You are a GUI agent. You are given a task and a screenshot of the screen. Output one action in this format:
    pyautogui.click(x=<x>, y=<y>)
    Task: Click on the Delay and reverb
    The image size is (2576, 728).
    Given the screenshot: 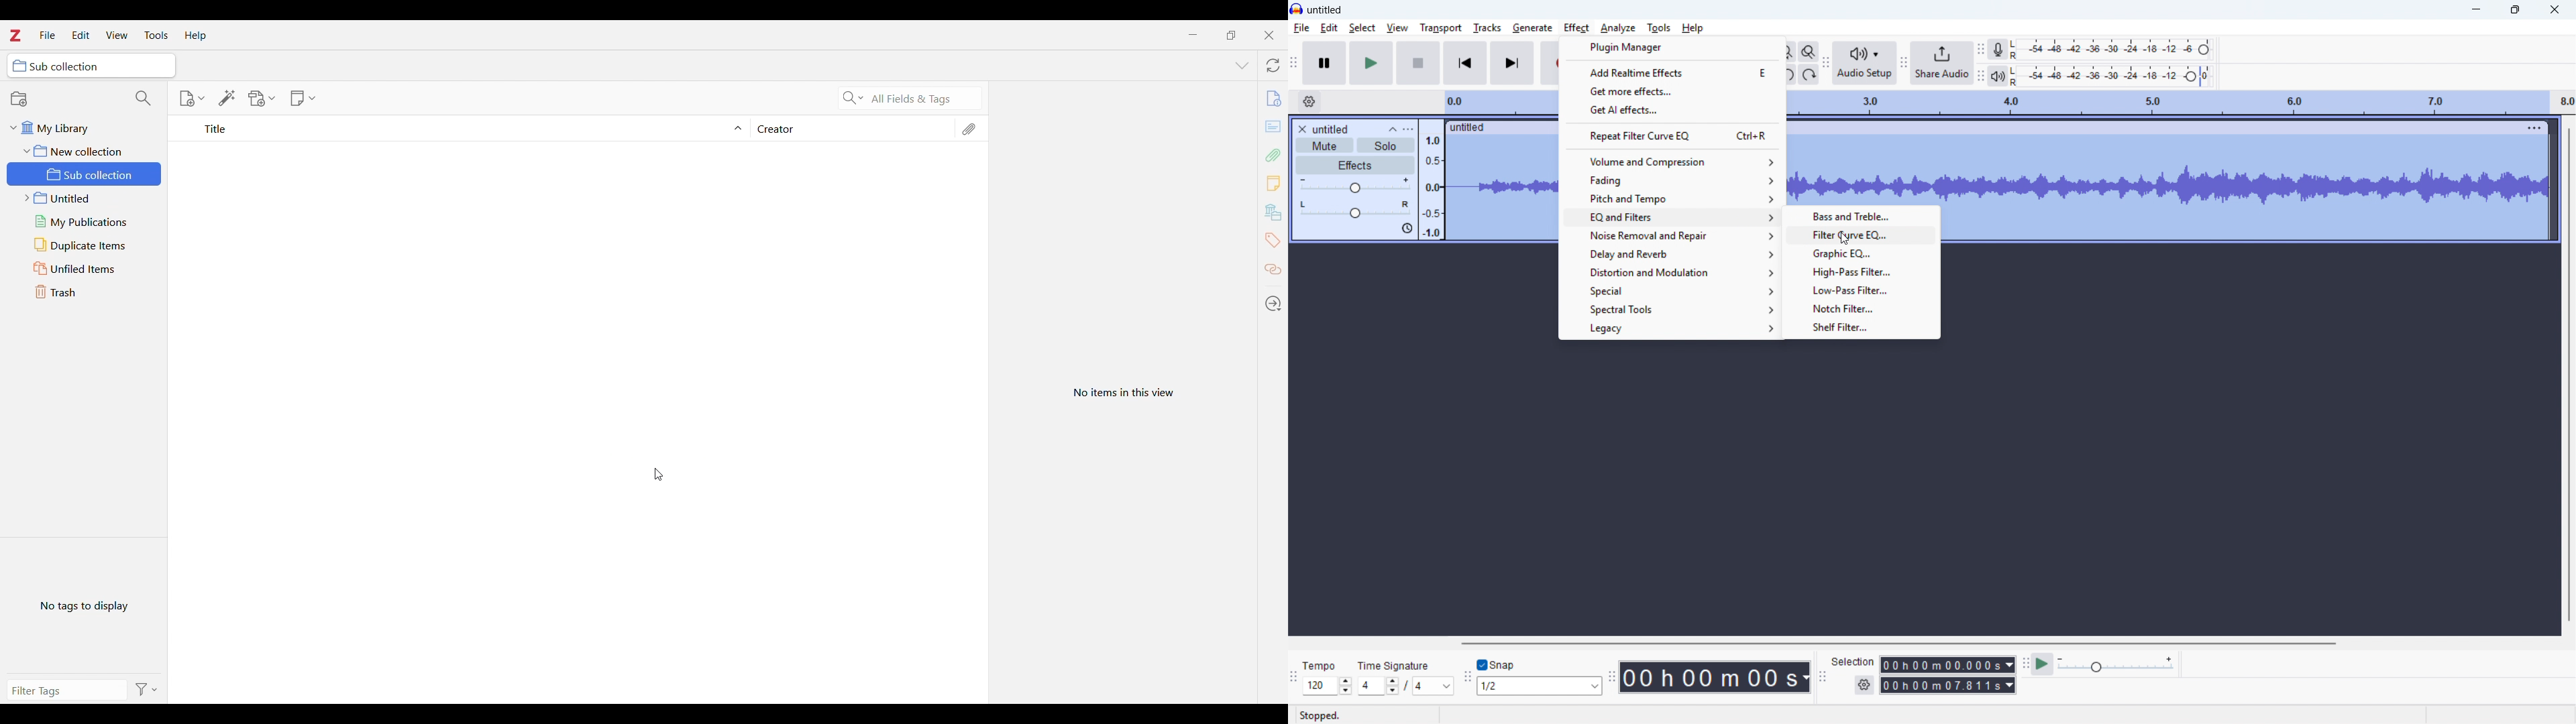 What is the action you would take?
    pyautogui.click(x=1671, y=254)
    